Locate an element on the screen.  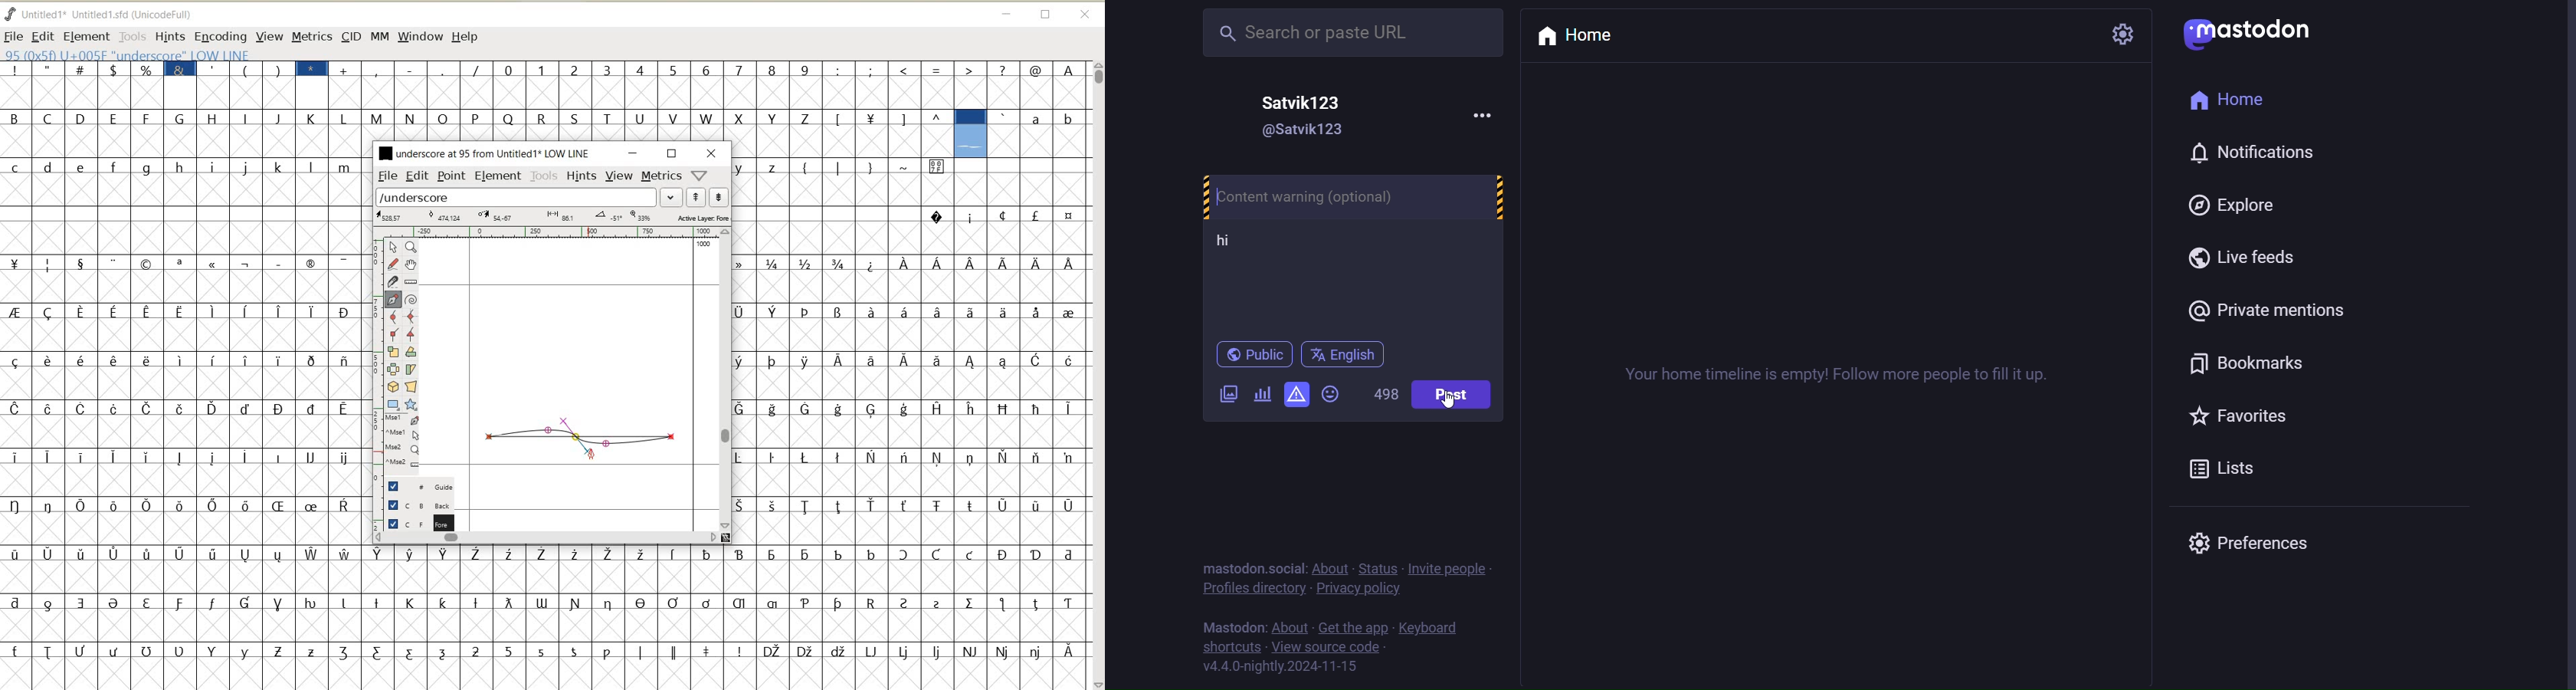
status is located at coordinates (1383, 569).